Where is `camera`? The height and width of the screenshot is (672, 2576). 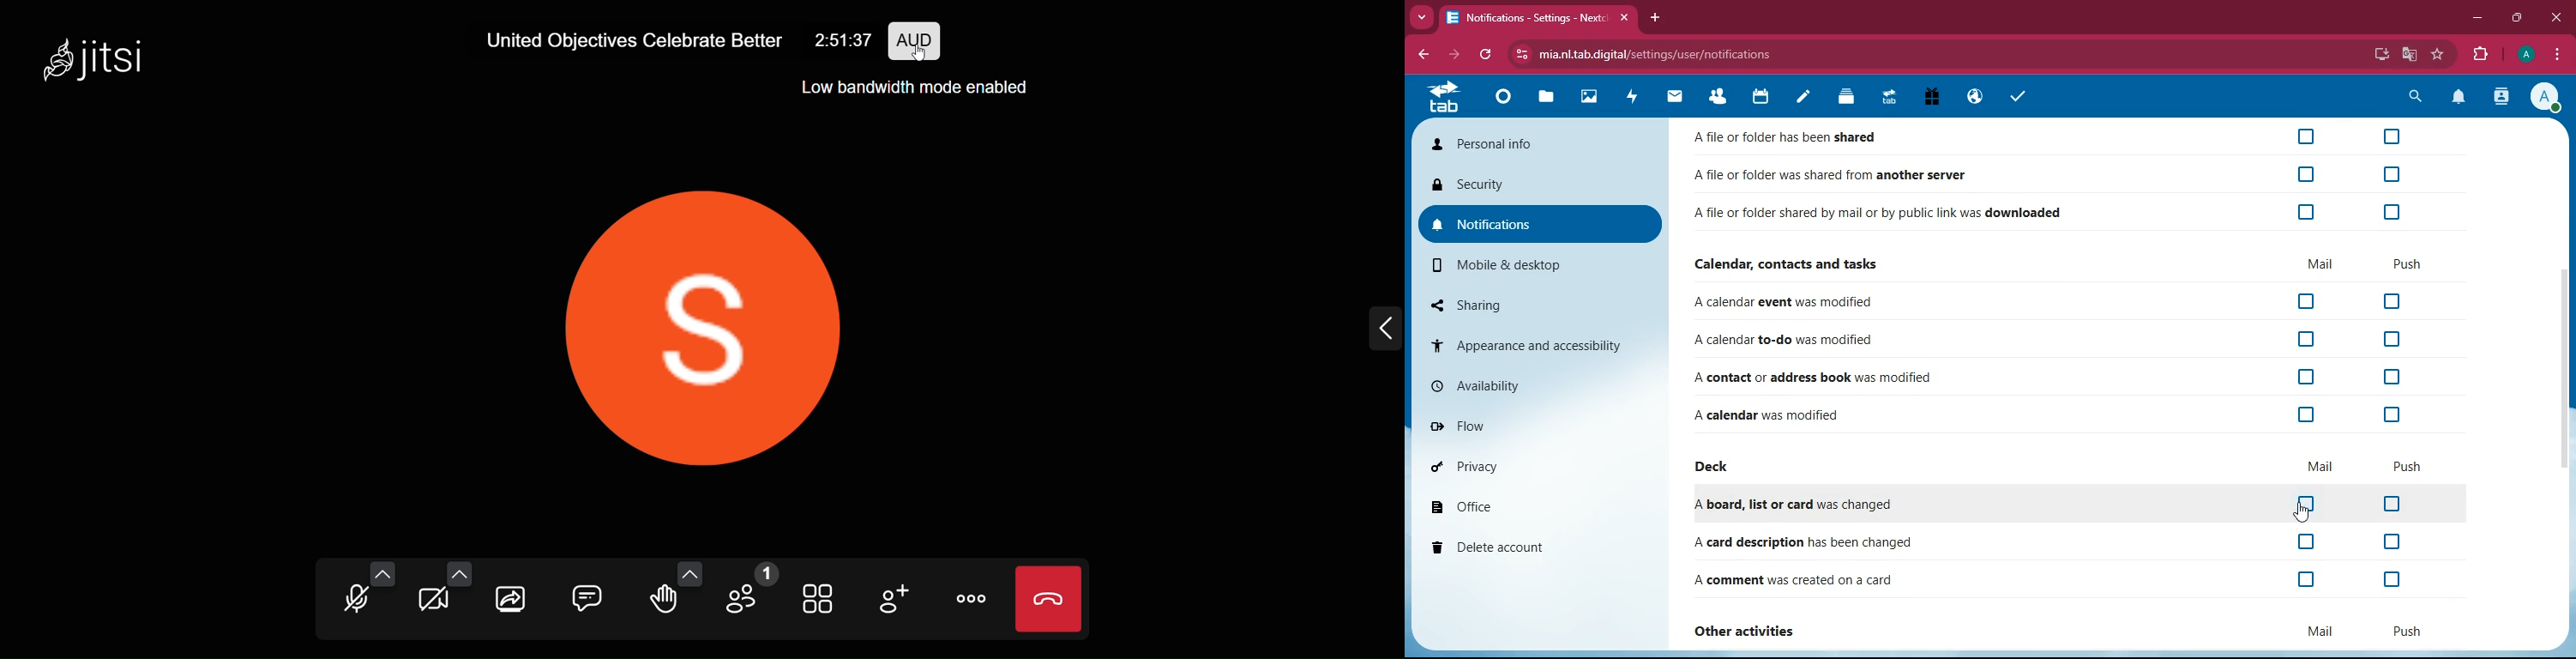
camera is located at coordinates (434, 603).